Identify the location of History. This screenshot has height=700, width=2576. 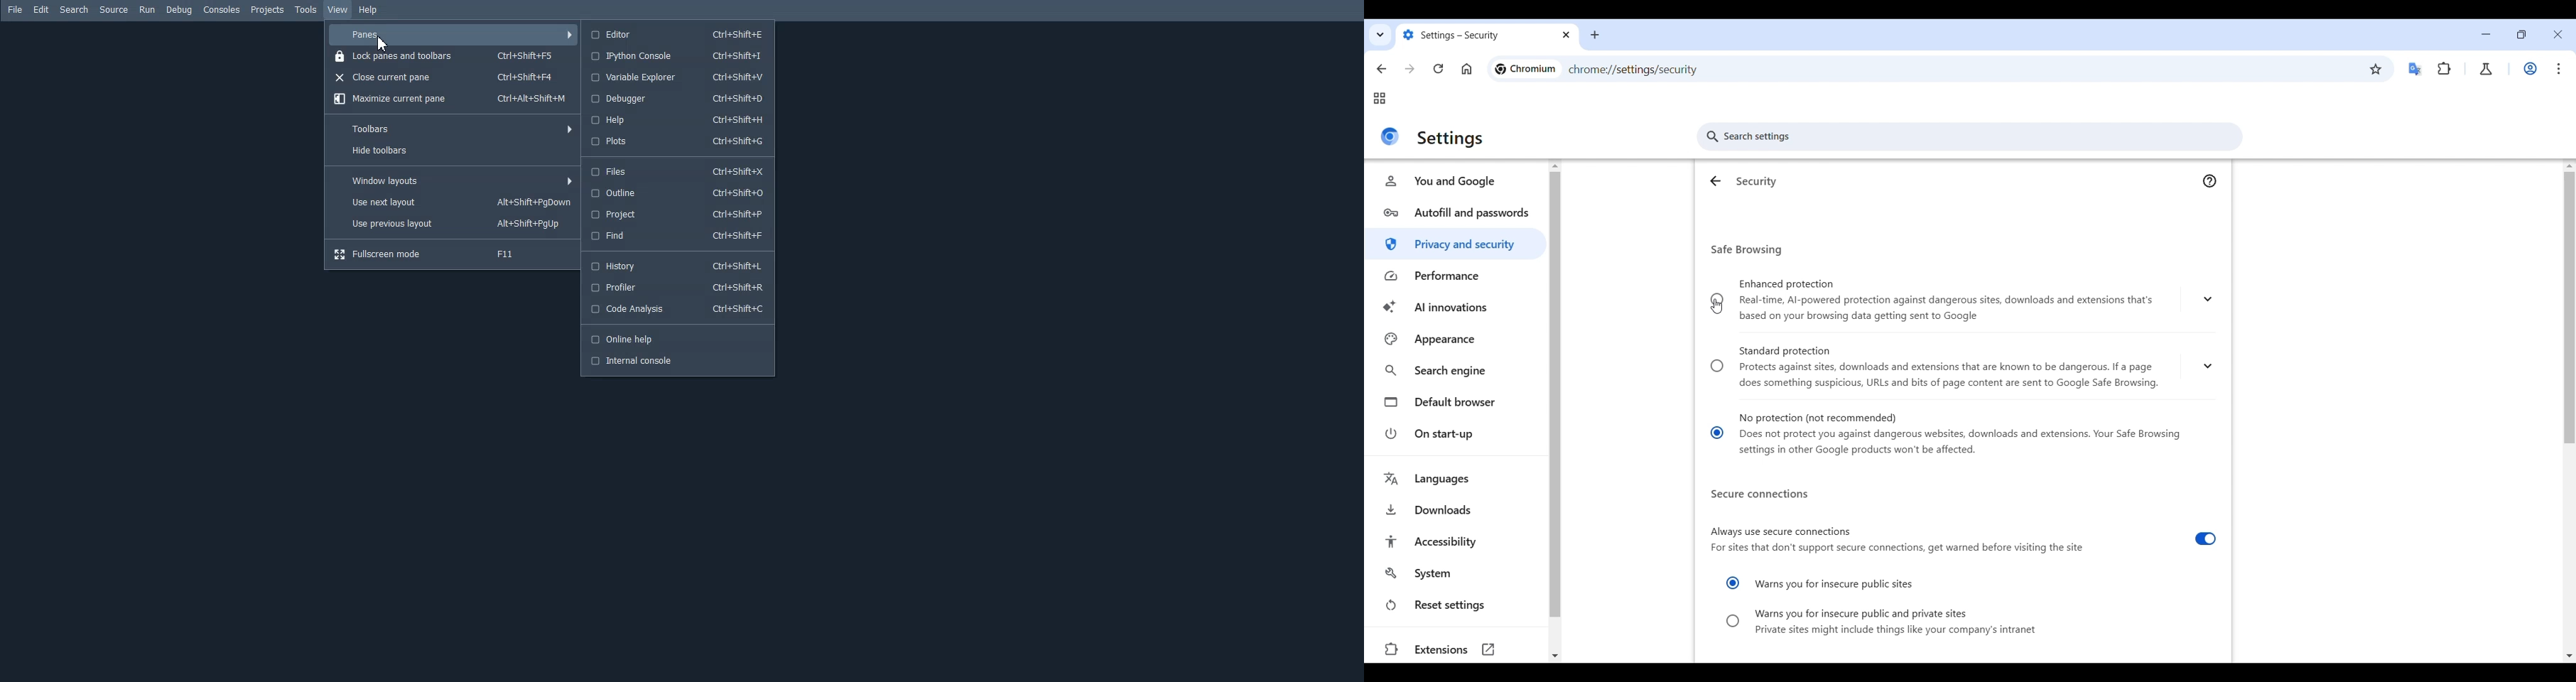
(675, 264).